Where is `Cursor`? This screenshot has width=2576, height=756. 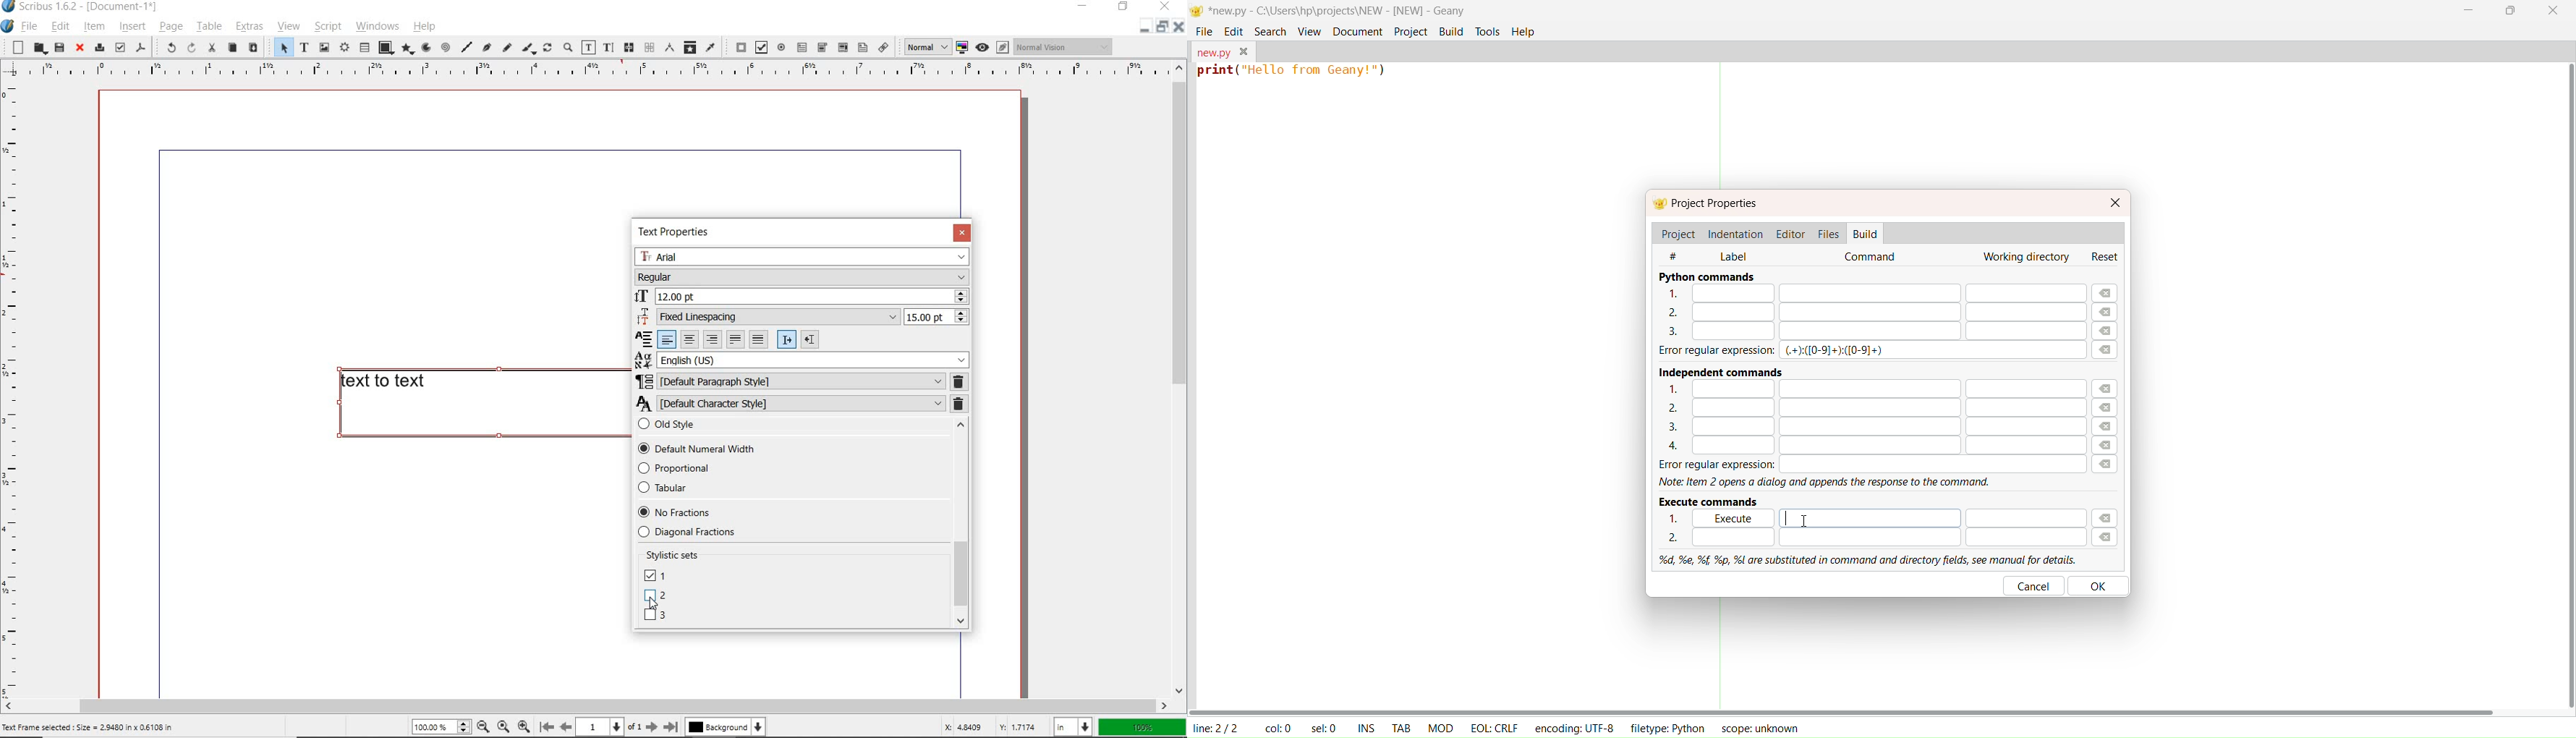 Cursor is located at coordinates (652, 604).